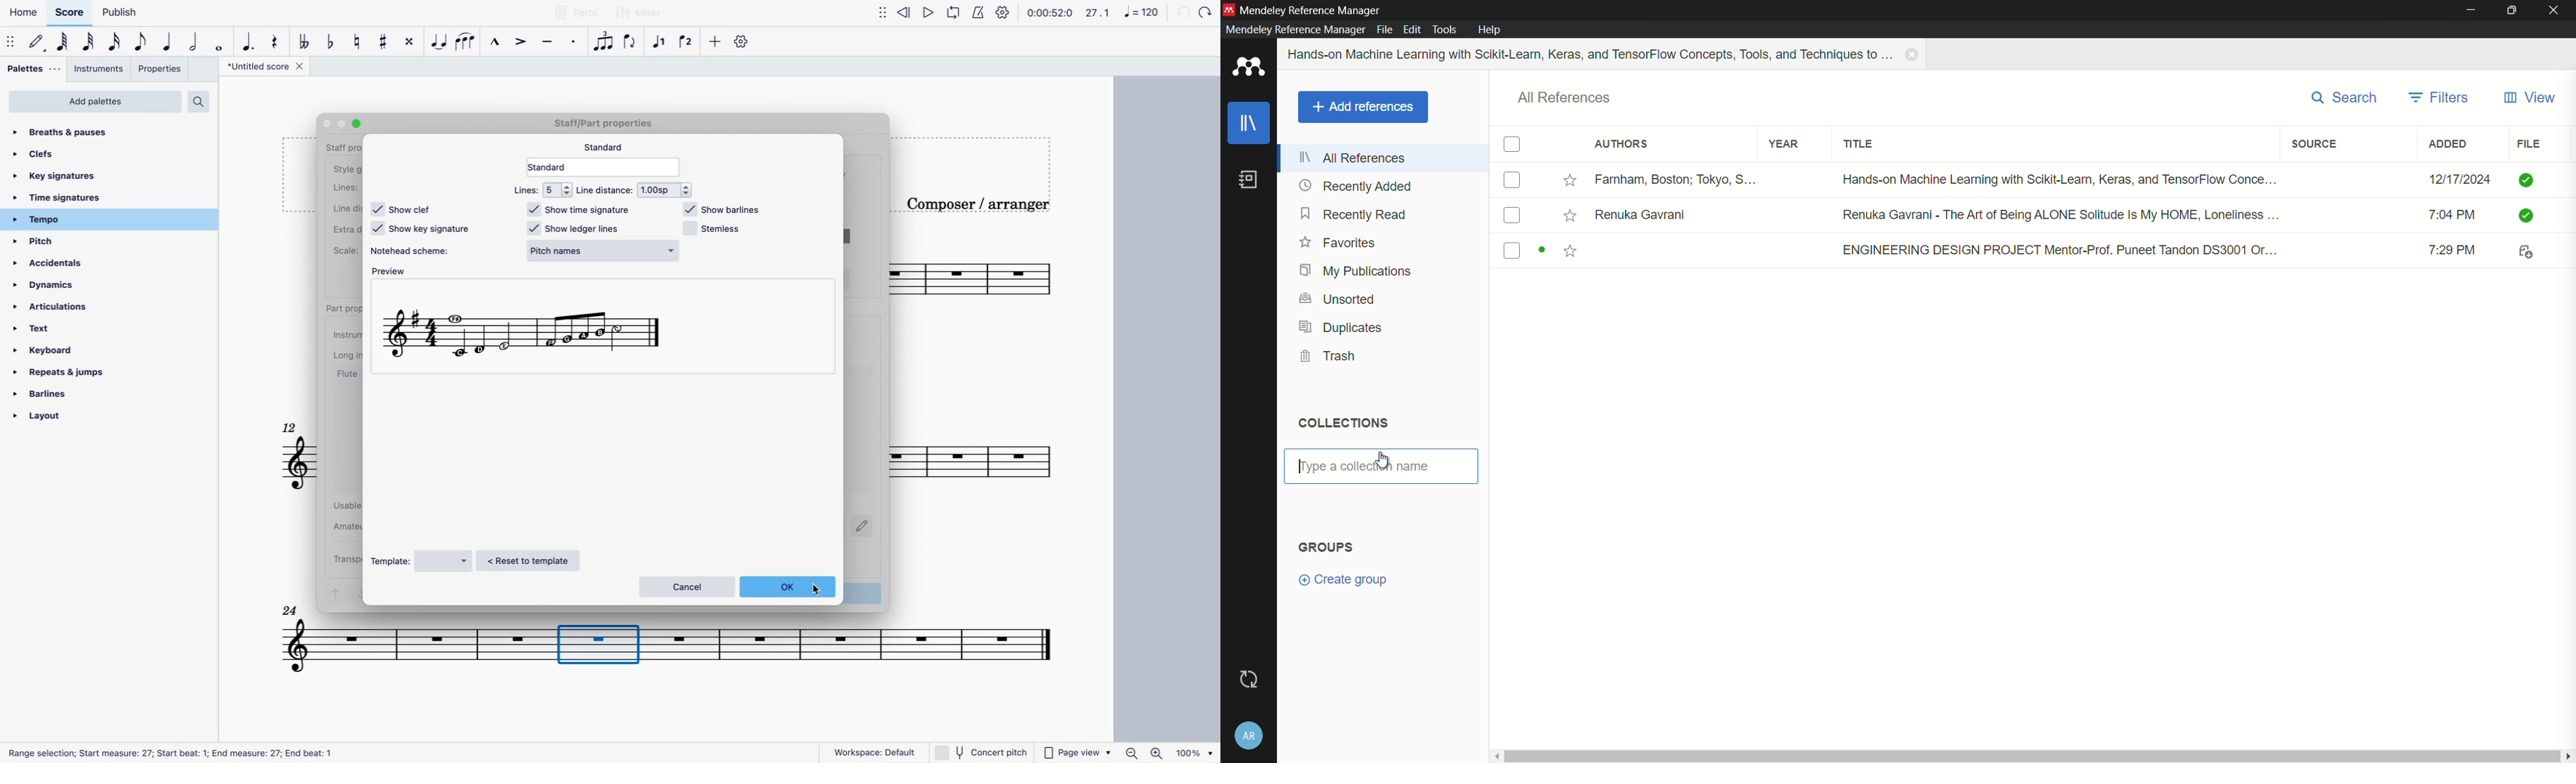  Describe the element at coordinates (64, 42) in the screenshot. I see `64th note` at that location.